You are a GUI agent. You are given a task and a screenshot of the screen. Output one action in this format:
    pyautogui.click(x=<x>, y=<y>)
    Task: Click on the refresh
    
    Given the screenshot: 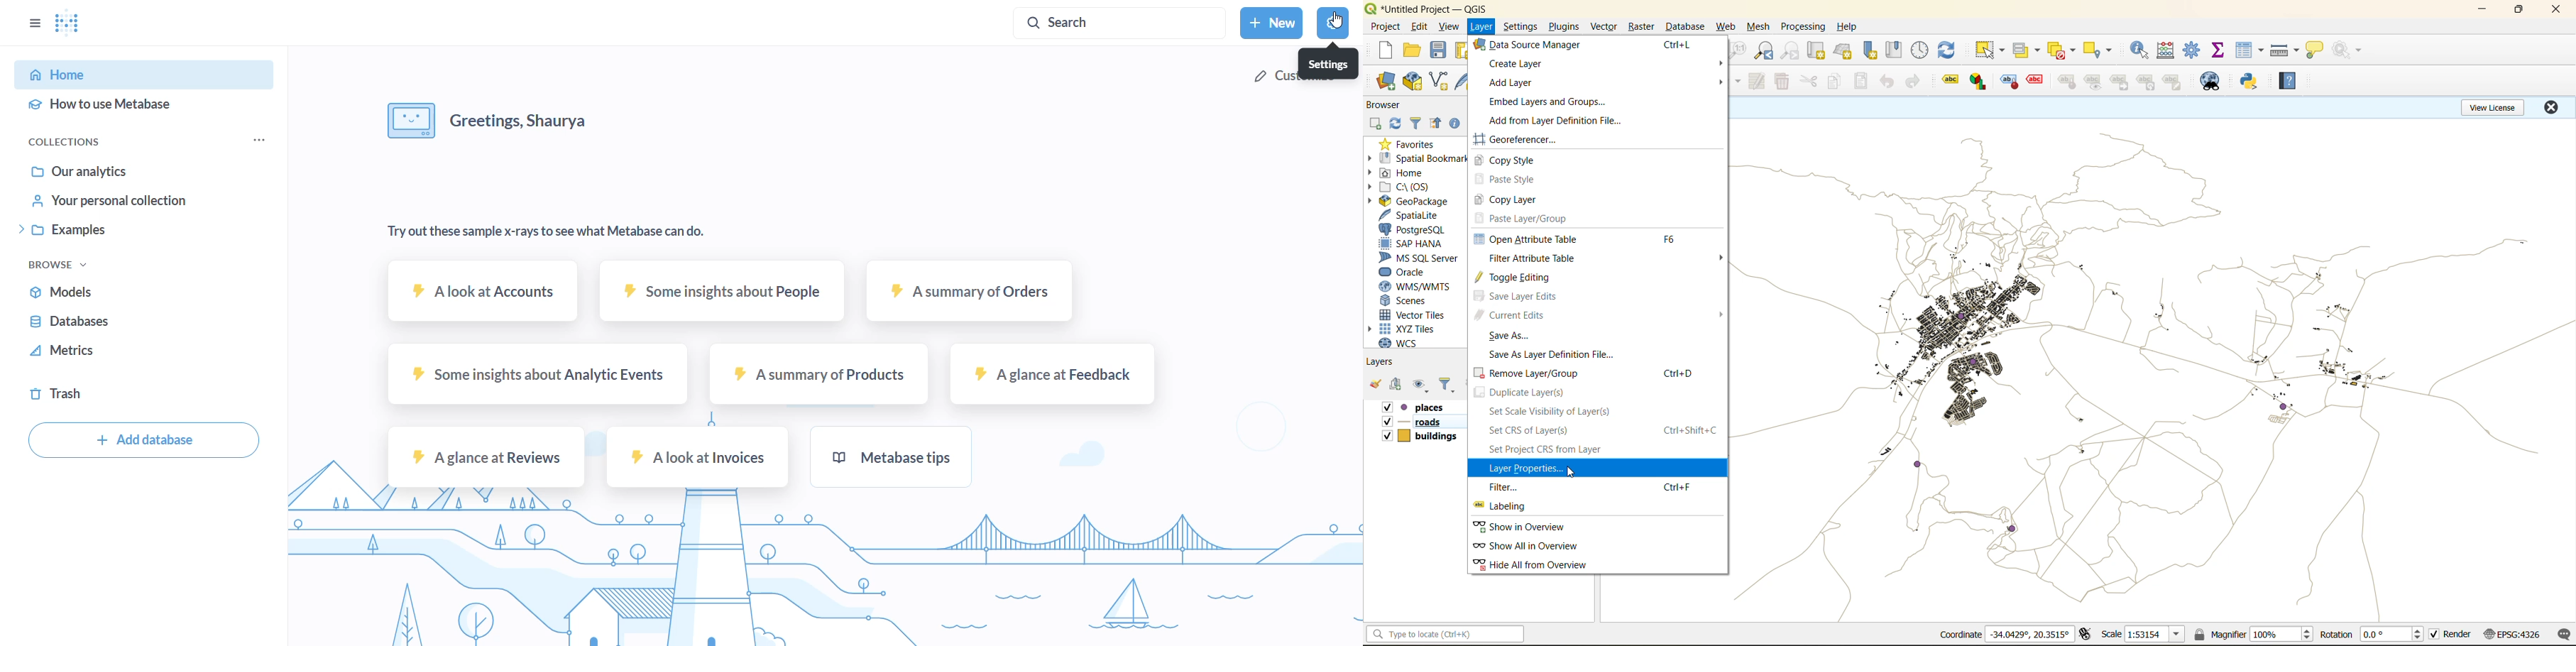 What is the action you would take?
    pyautogui.click(x=1397, y=124)
    